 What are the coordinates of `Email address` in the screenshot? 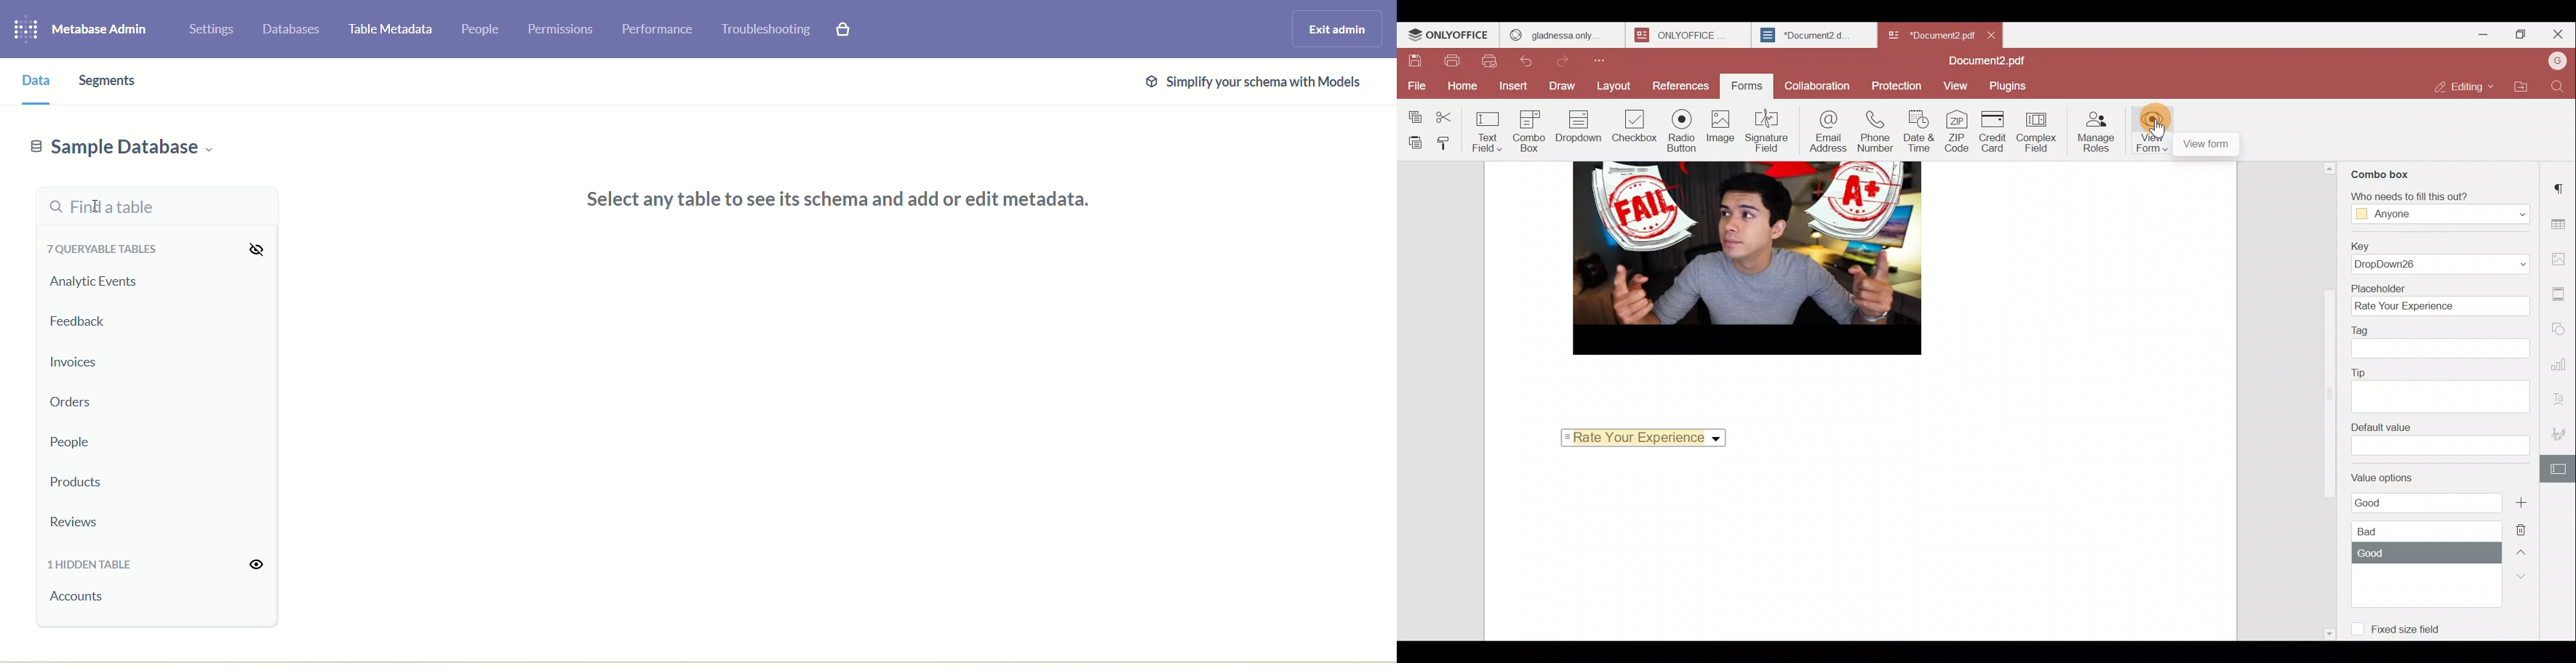 It's located at (1827, 131).